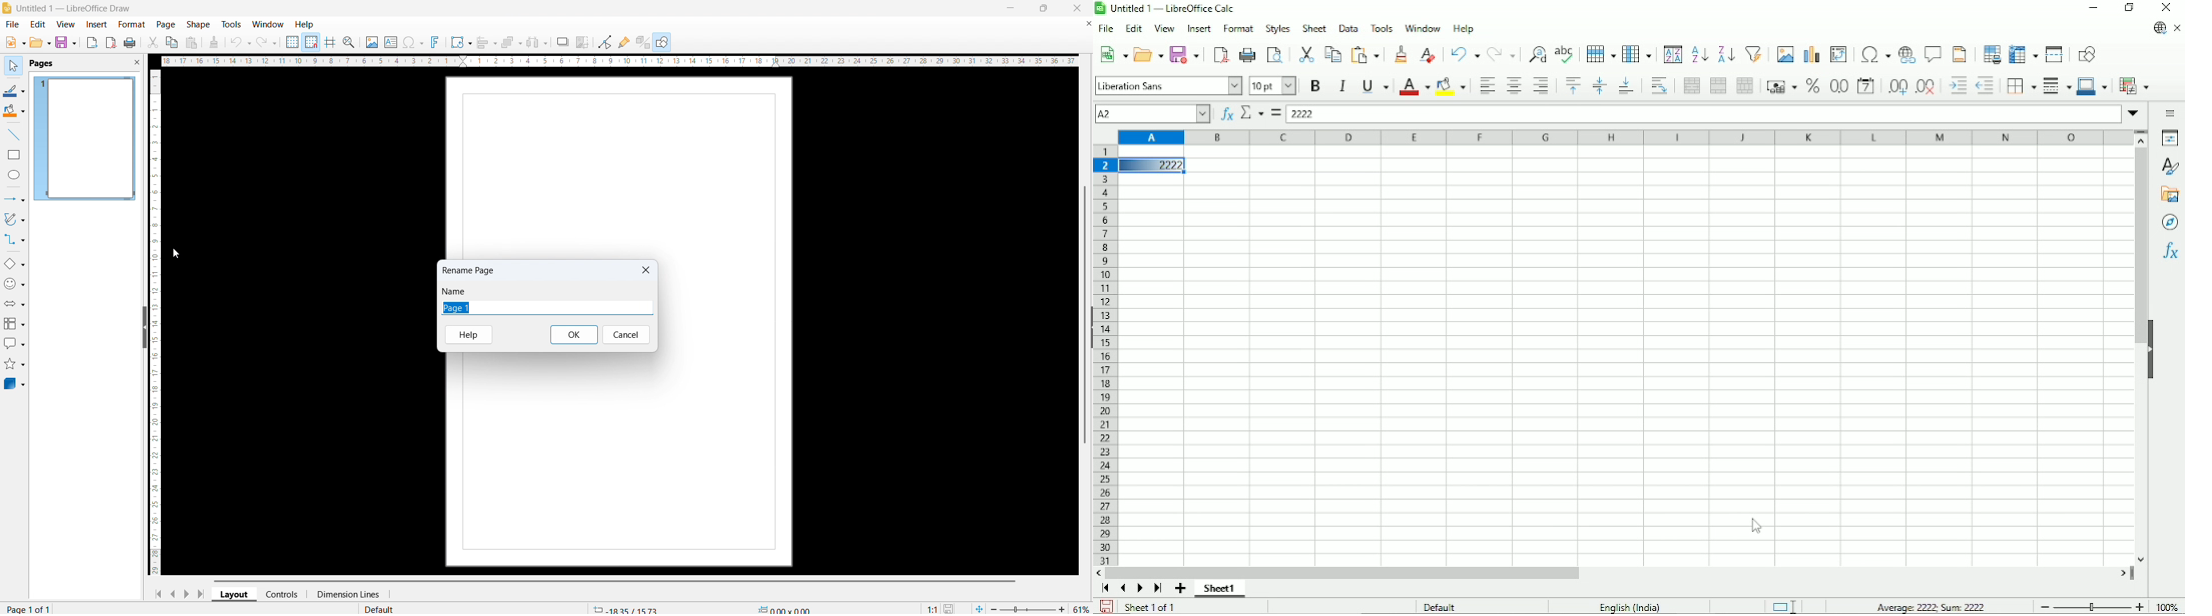 Image resolution: width=2212 pixels, height=616 pixels. Describe the element at coordinates (646, 270) in the screenshot. I see `Close ` at that location.